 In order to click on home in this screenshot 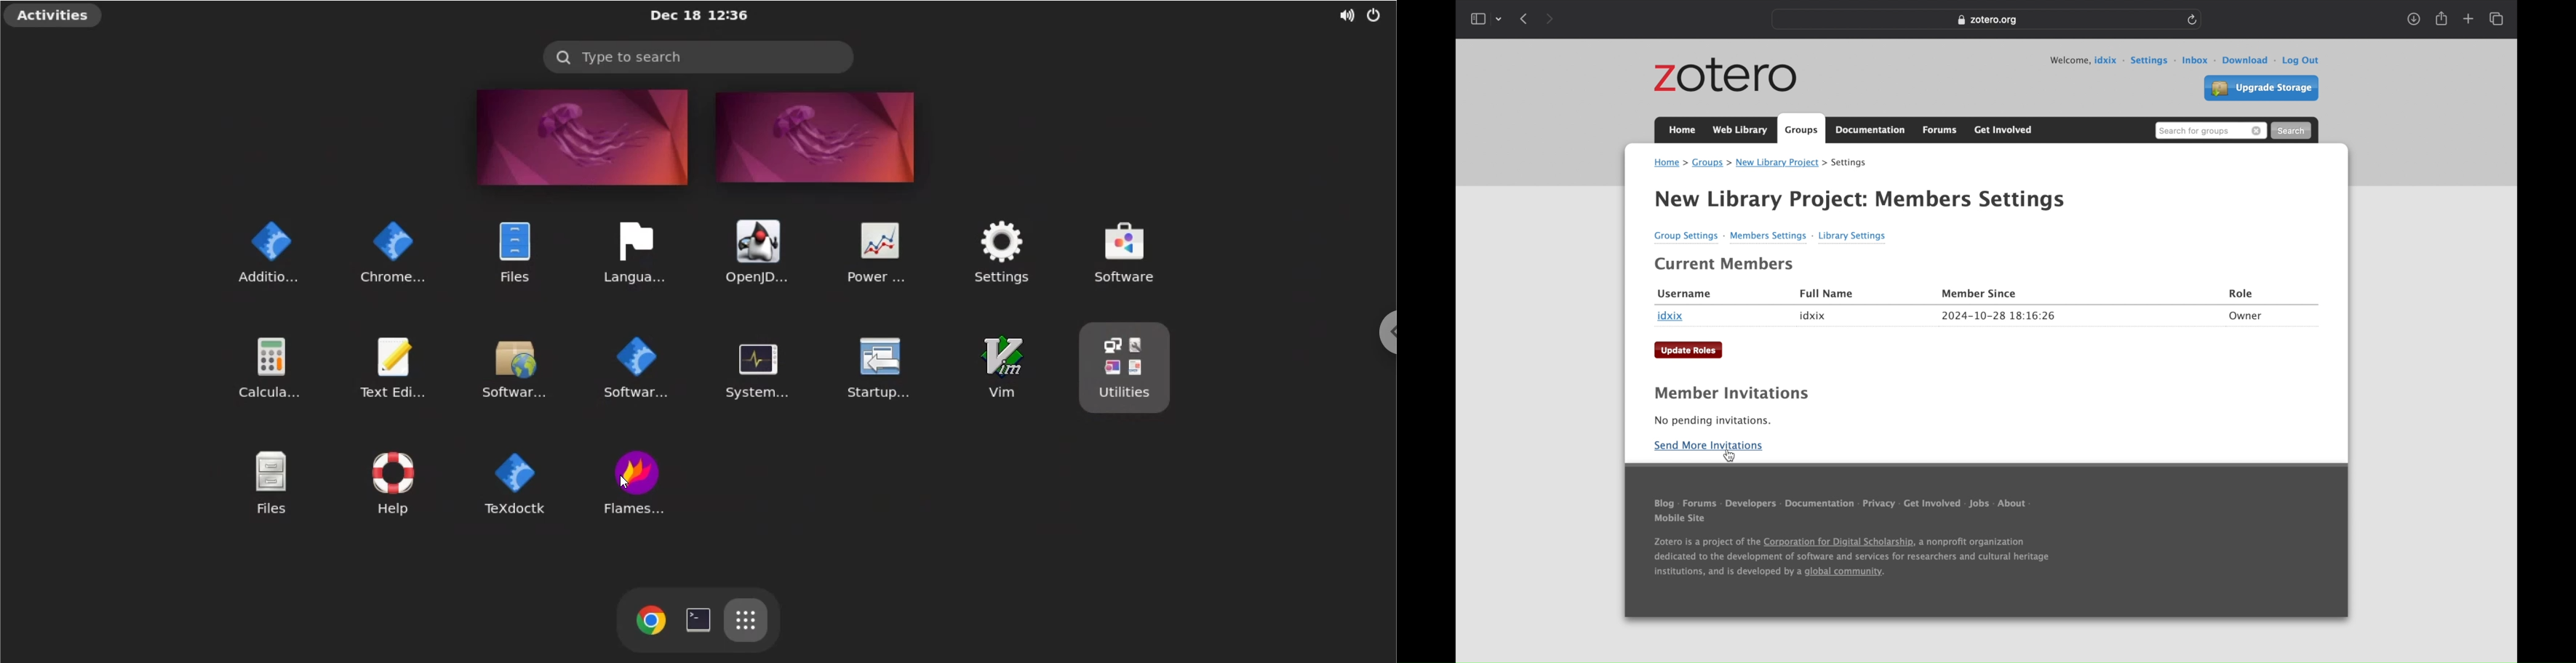, I will do `click(1670, 163)`.